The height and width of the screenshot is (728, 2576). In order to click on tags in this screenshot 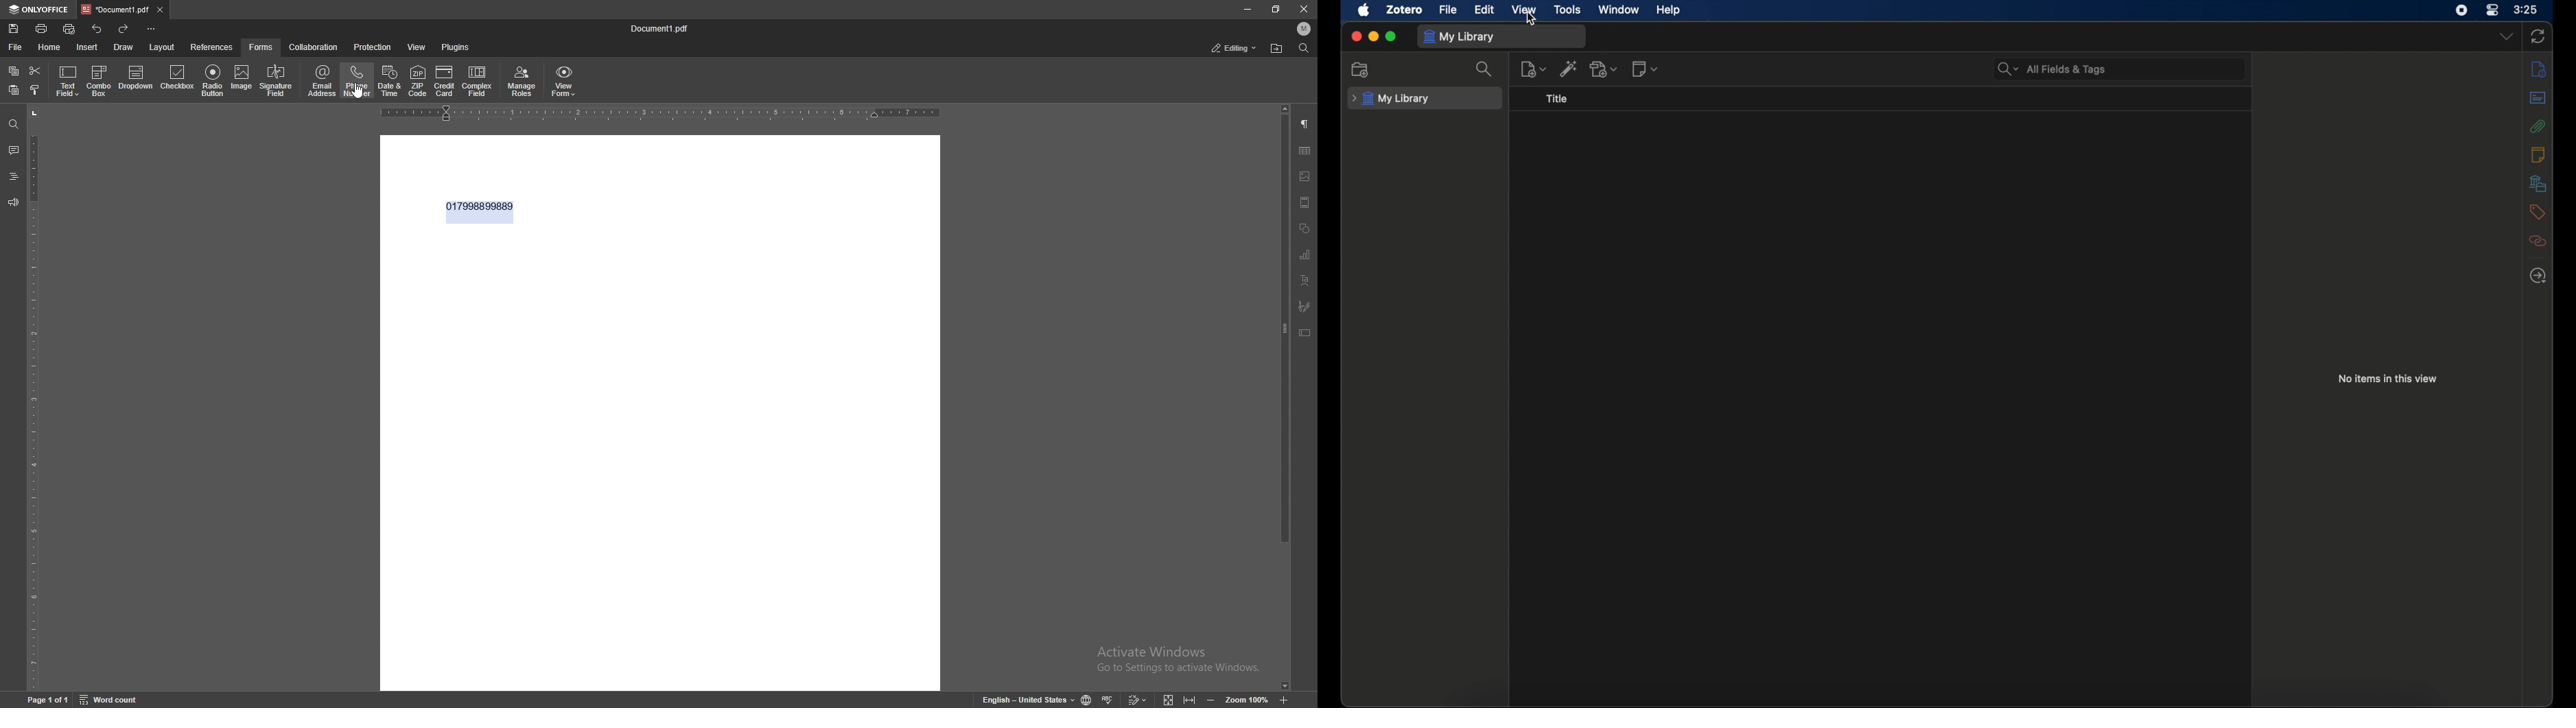, I will do `click(2538, 212)`.